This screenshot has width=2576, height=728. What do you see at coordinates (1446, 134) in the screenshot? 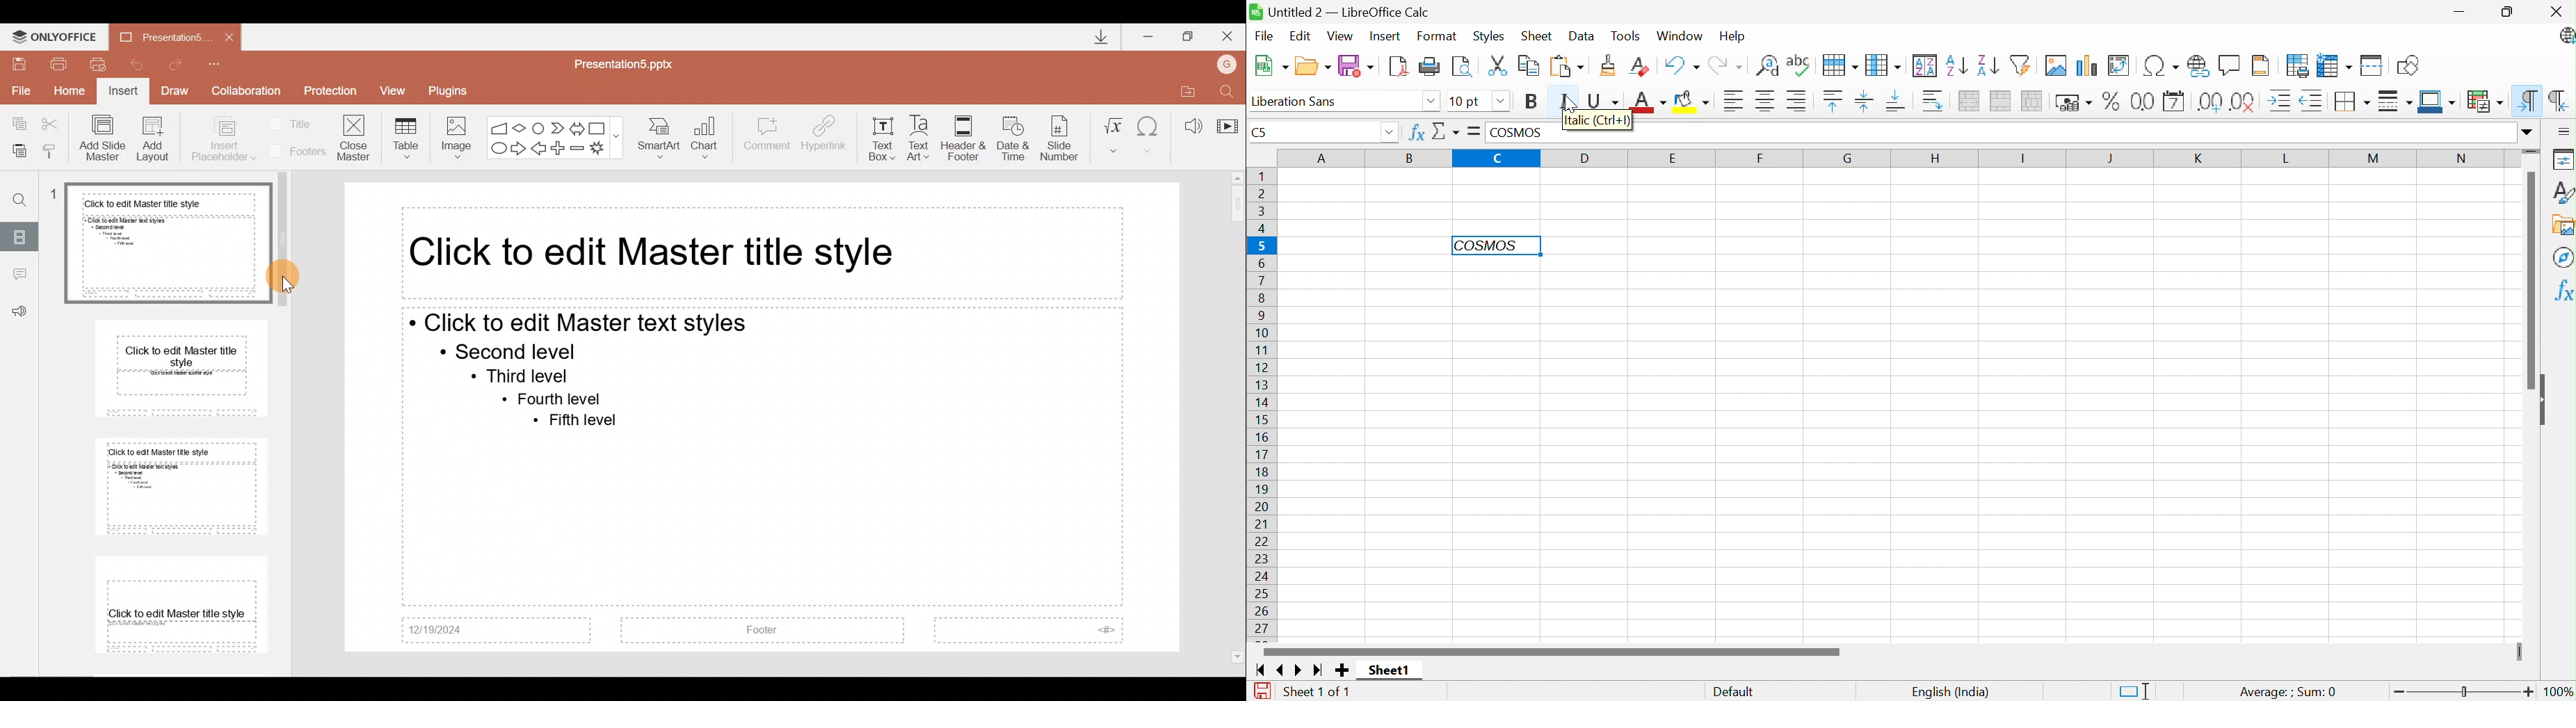
I see `Select function` at bounding box center [1446, 134].